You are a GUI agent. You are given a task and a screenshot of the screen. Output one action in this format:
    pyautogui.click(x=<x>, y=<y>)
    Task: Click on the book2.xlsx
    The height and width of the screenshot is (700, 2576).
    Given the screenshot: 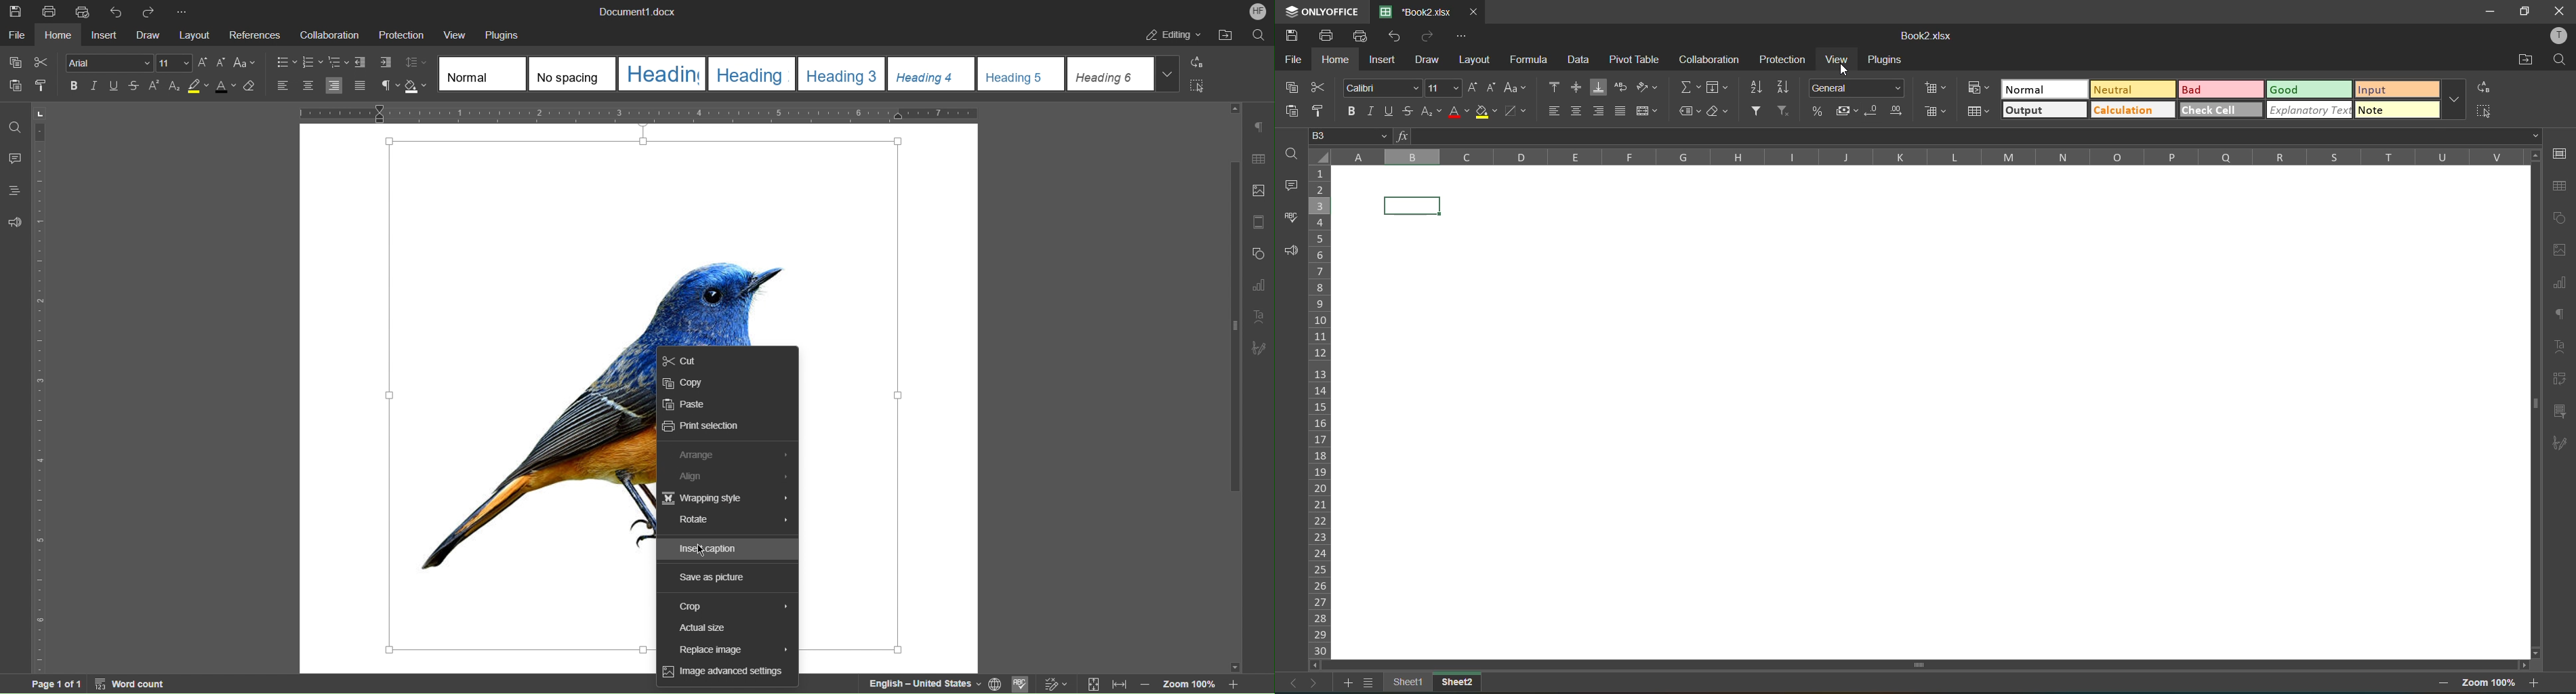 What is the action you would take?
    pyautogui.click(x=1923, y=37)
    